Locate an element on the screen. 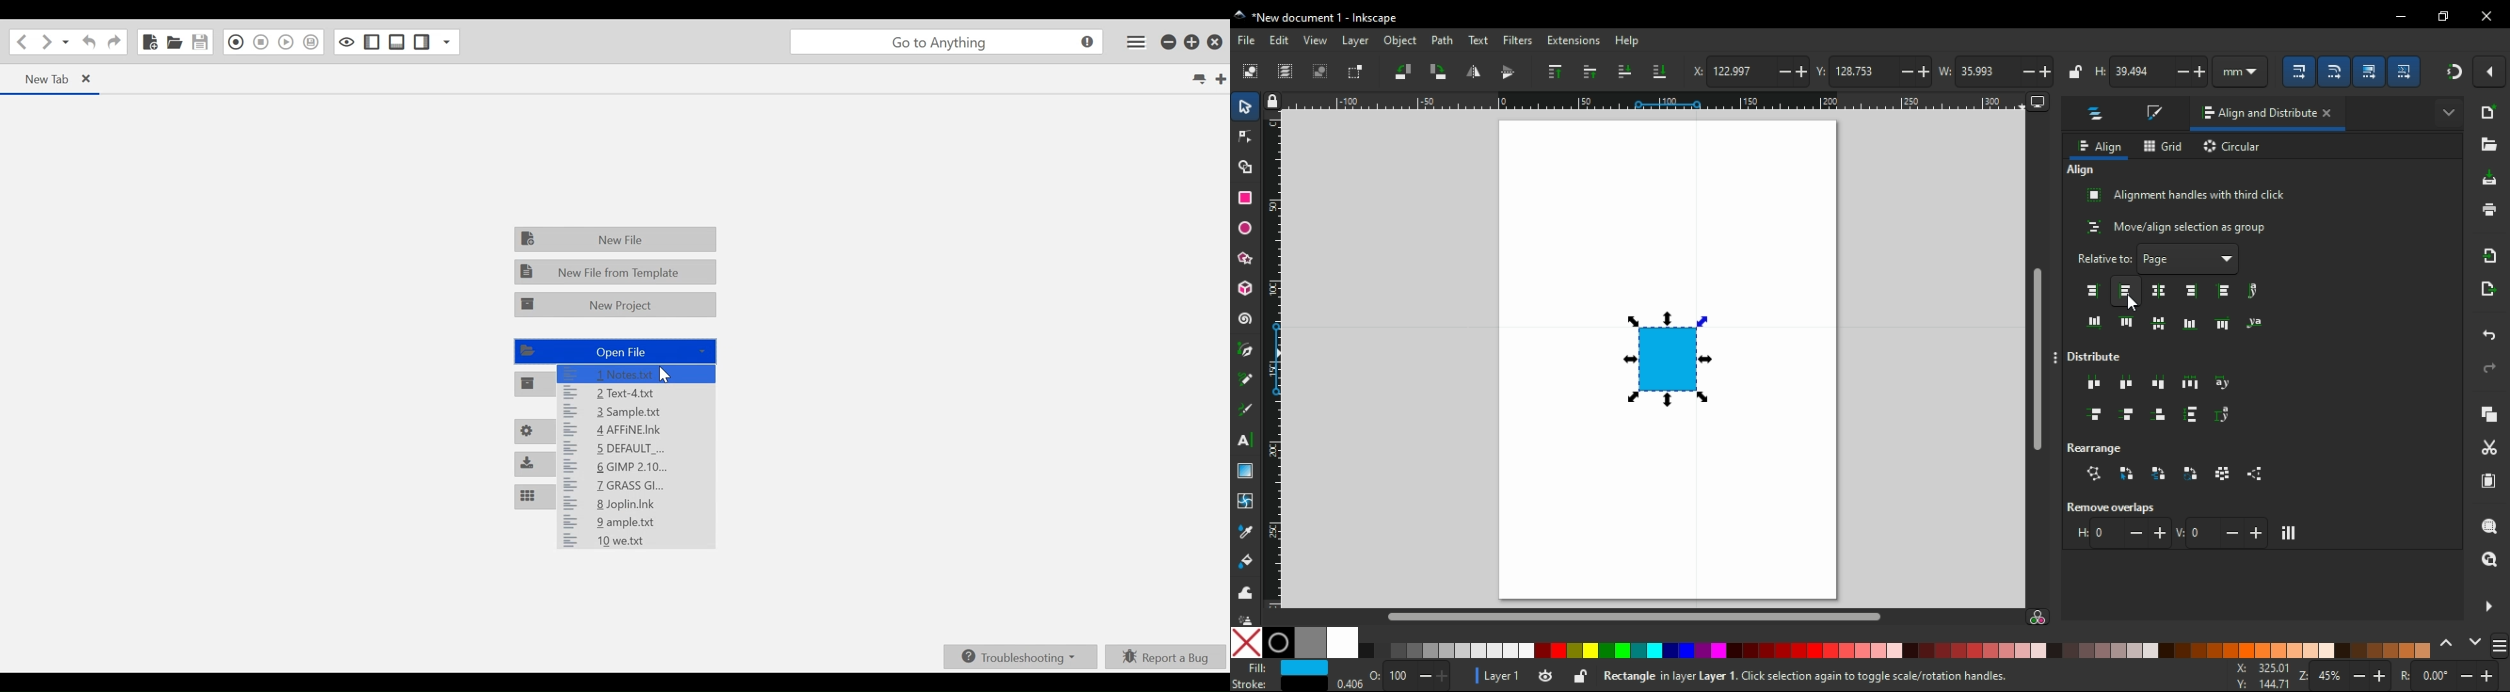  unlocked selected object is located at coordinates (1579, 677).